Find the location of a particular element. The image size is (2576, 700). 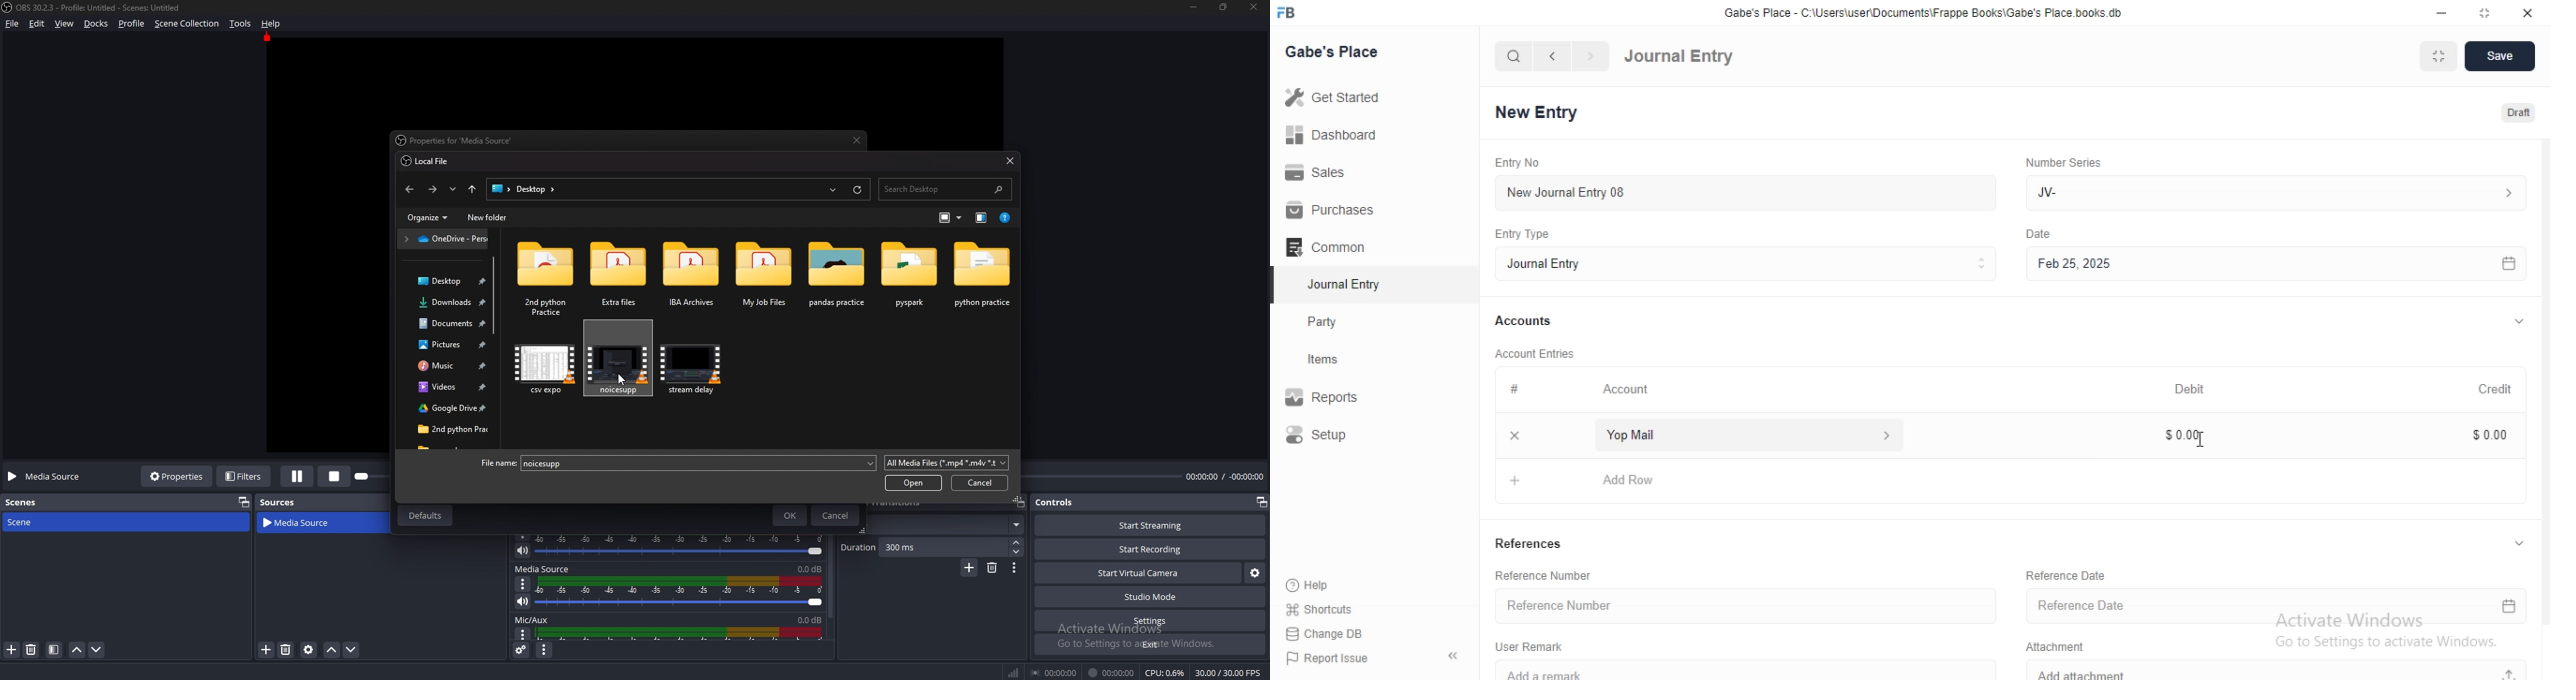

folder is located at coordinates (910, 274).